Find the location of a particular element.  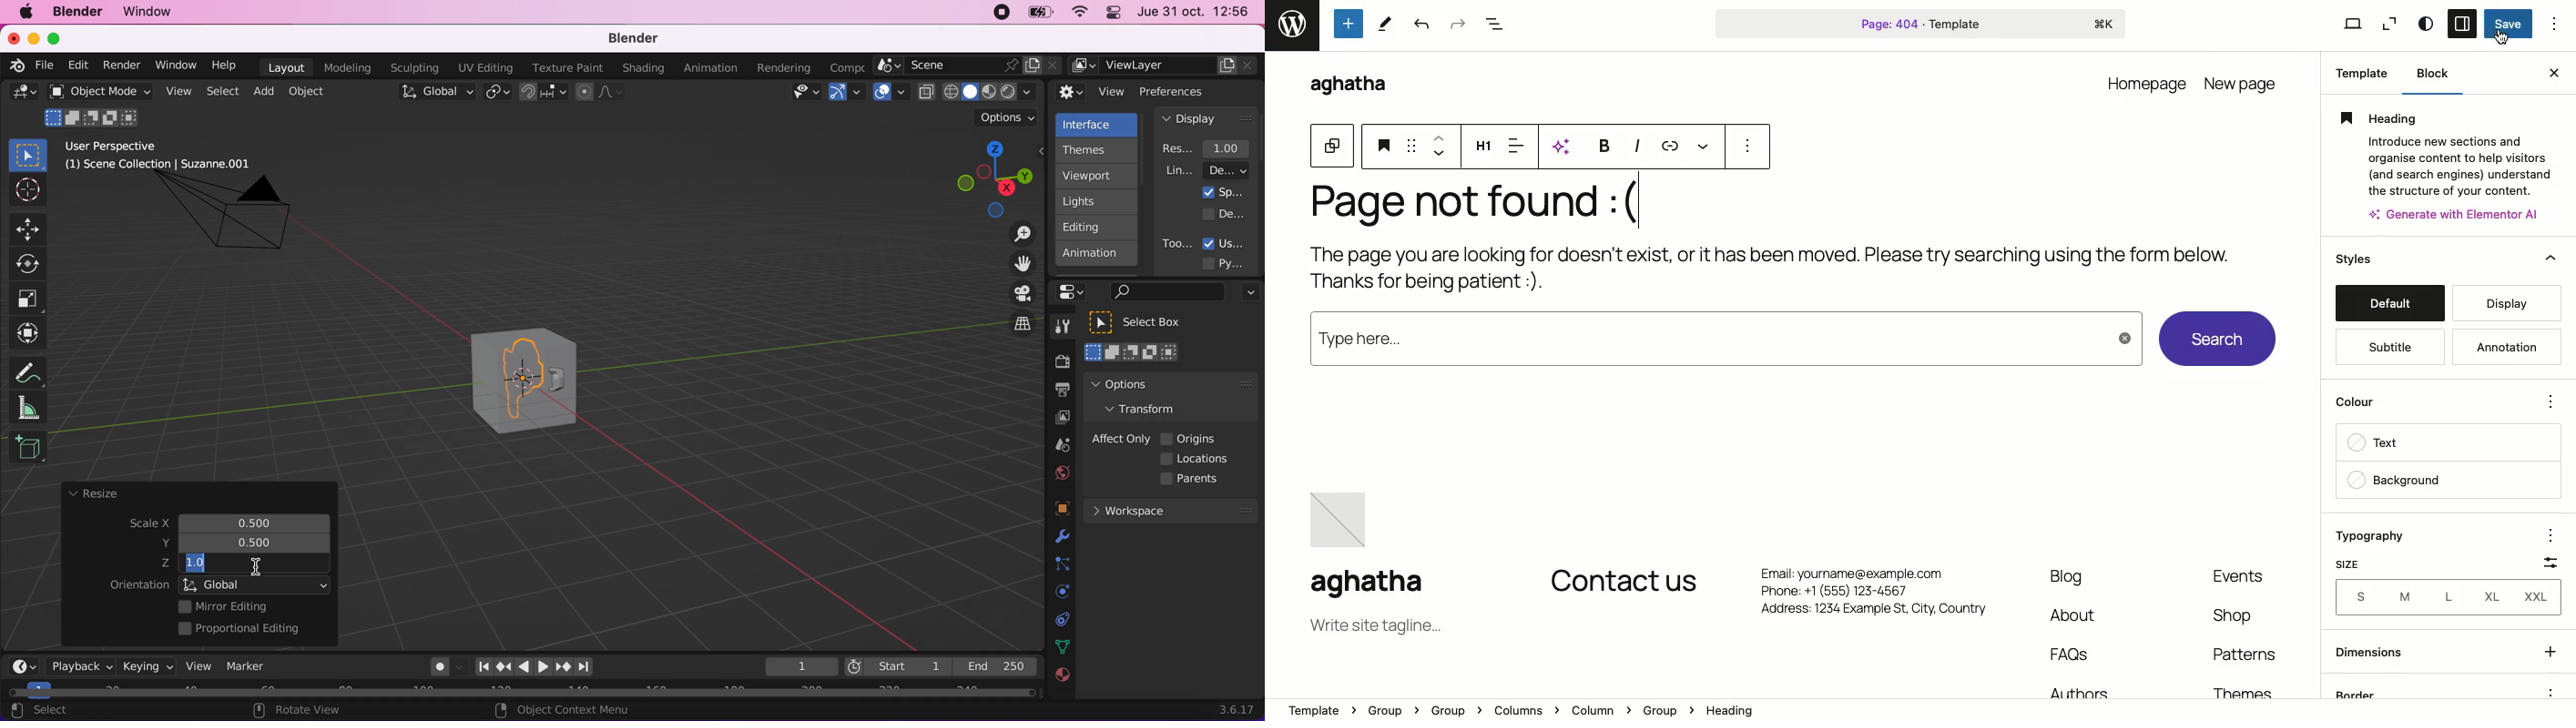

Typography is located at coordinates (2373, 534).